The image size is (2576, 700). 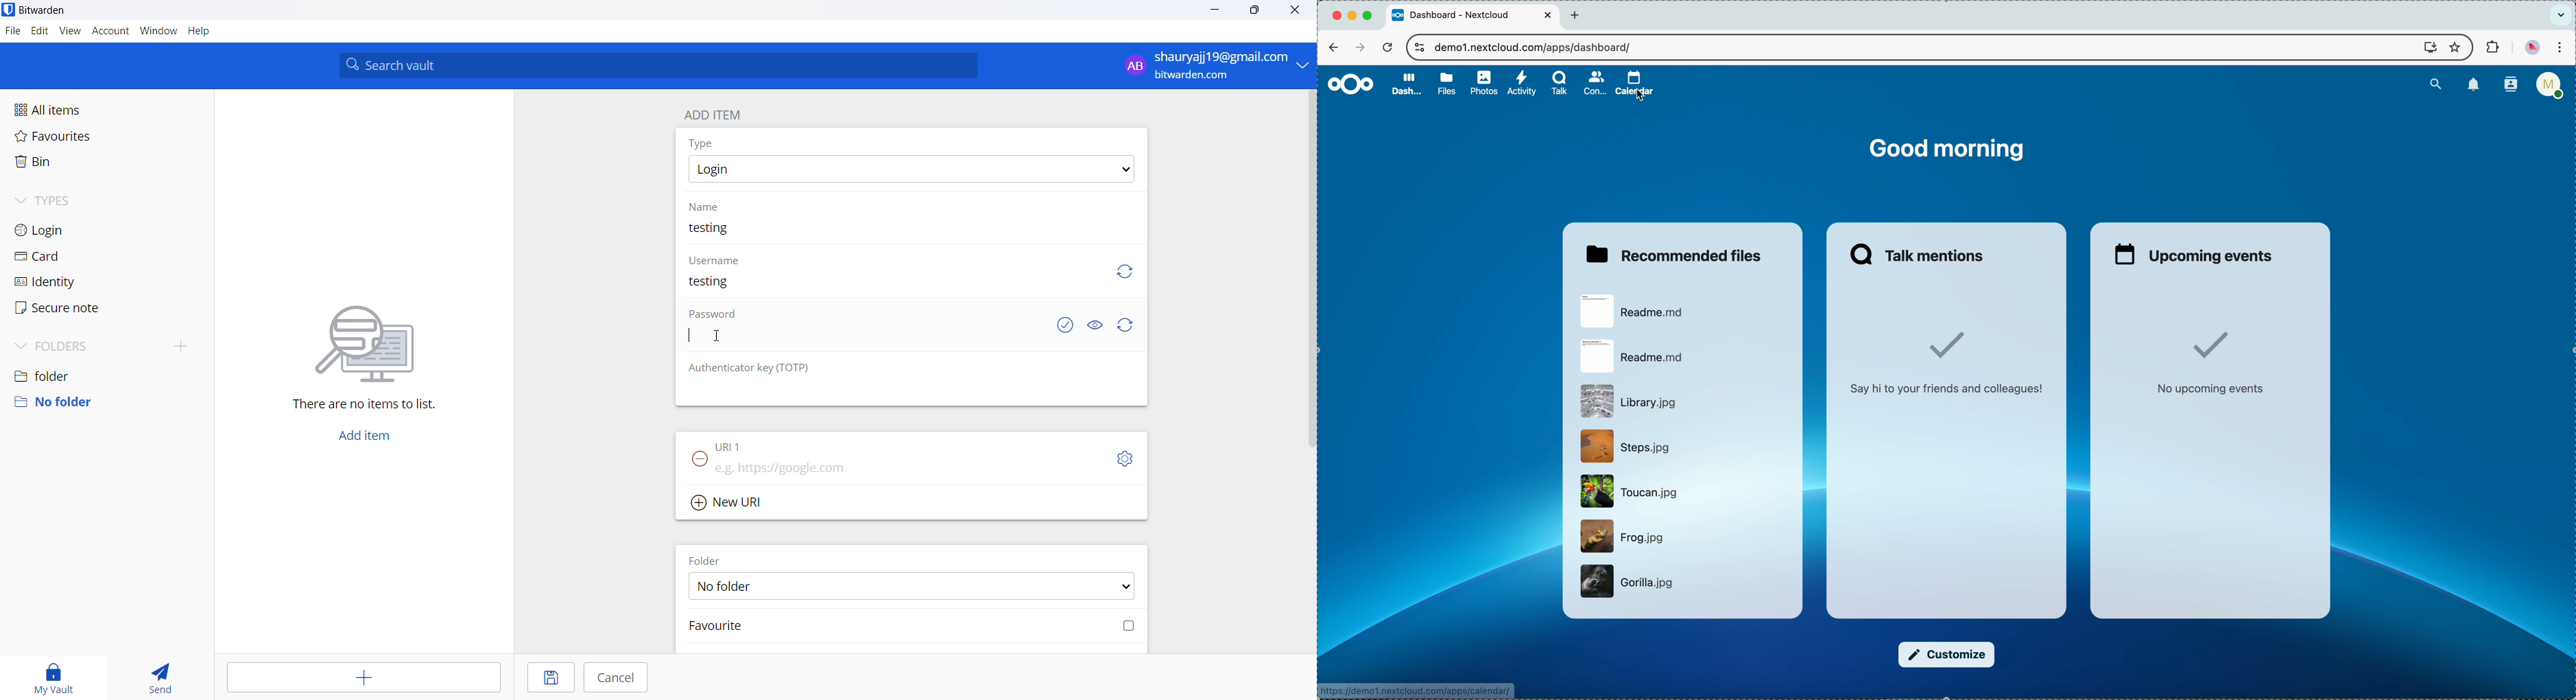 What do you see at coordinates (549, 677) in the screenshot?
I see `save` at bounding box center [549, 677].